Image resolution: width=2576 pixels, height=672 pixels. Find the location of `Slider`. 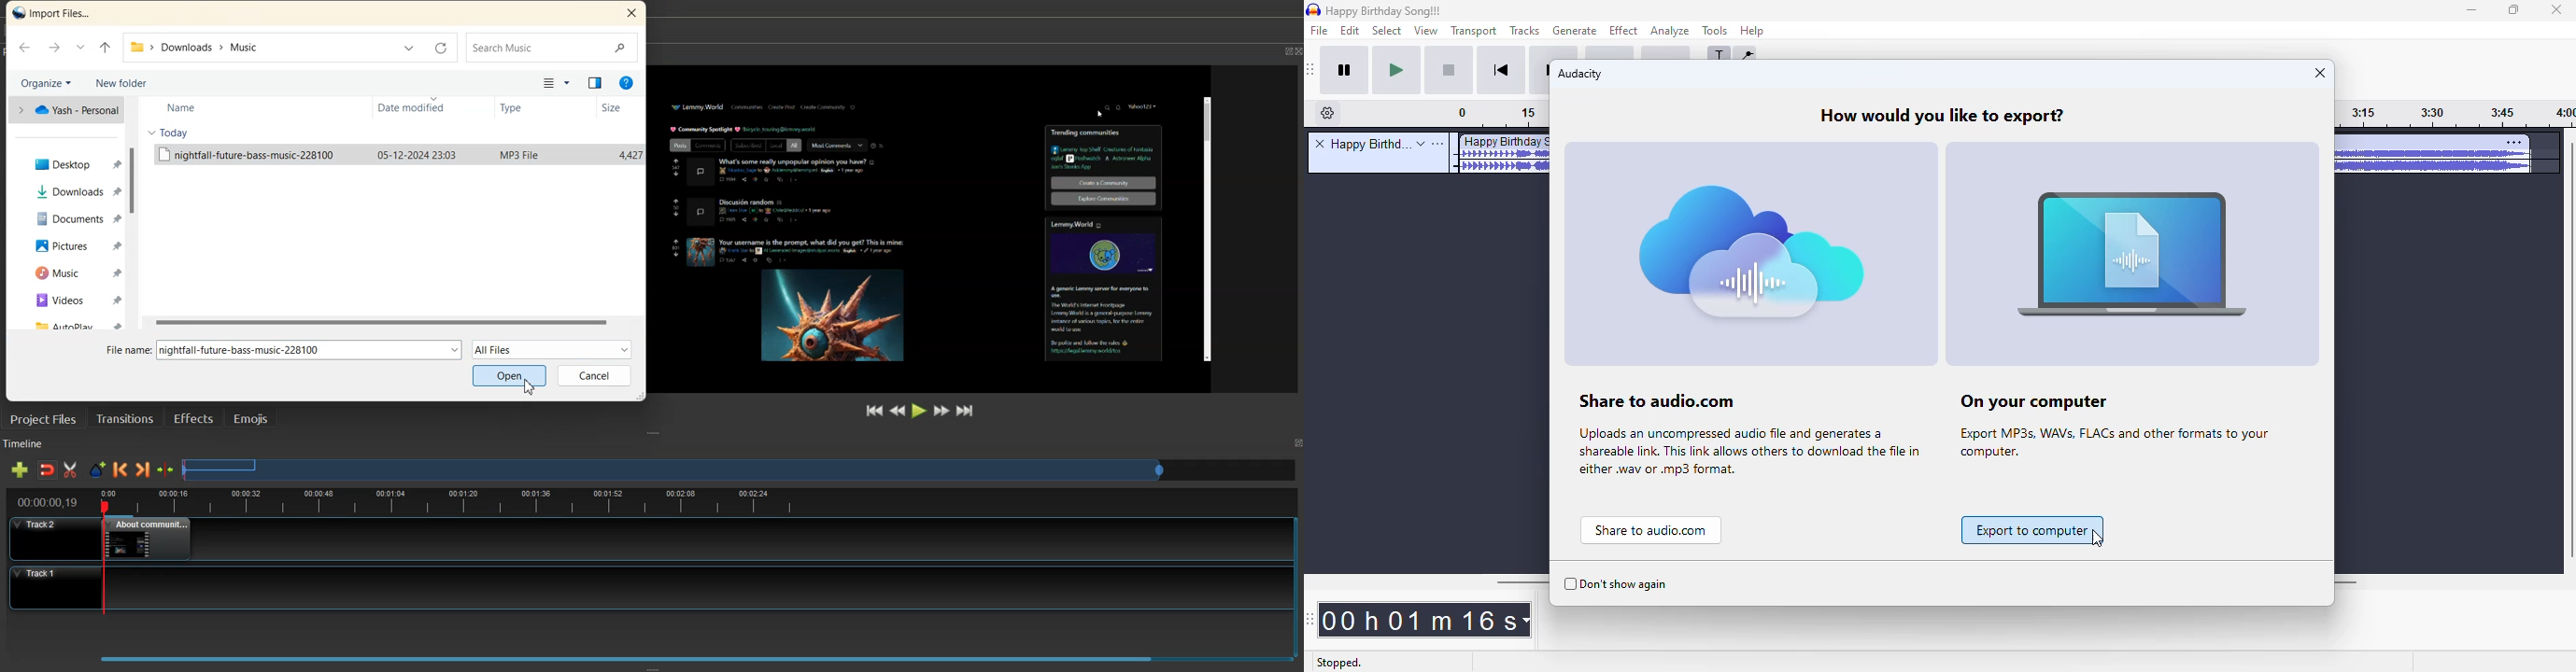

Slider is located at coordinates (740, 469).